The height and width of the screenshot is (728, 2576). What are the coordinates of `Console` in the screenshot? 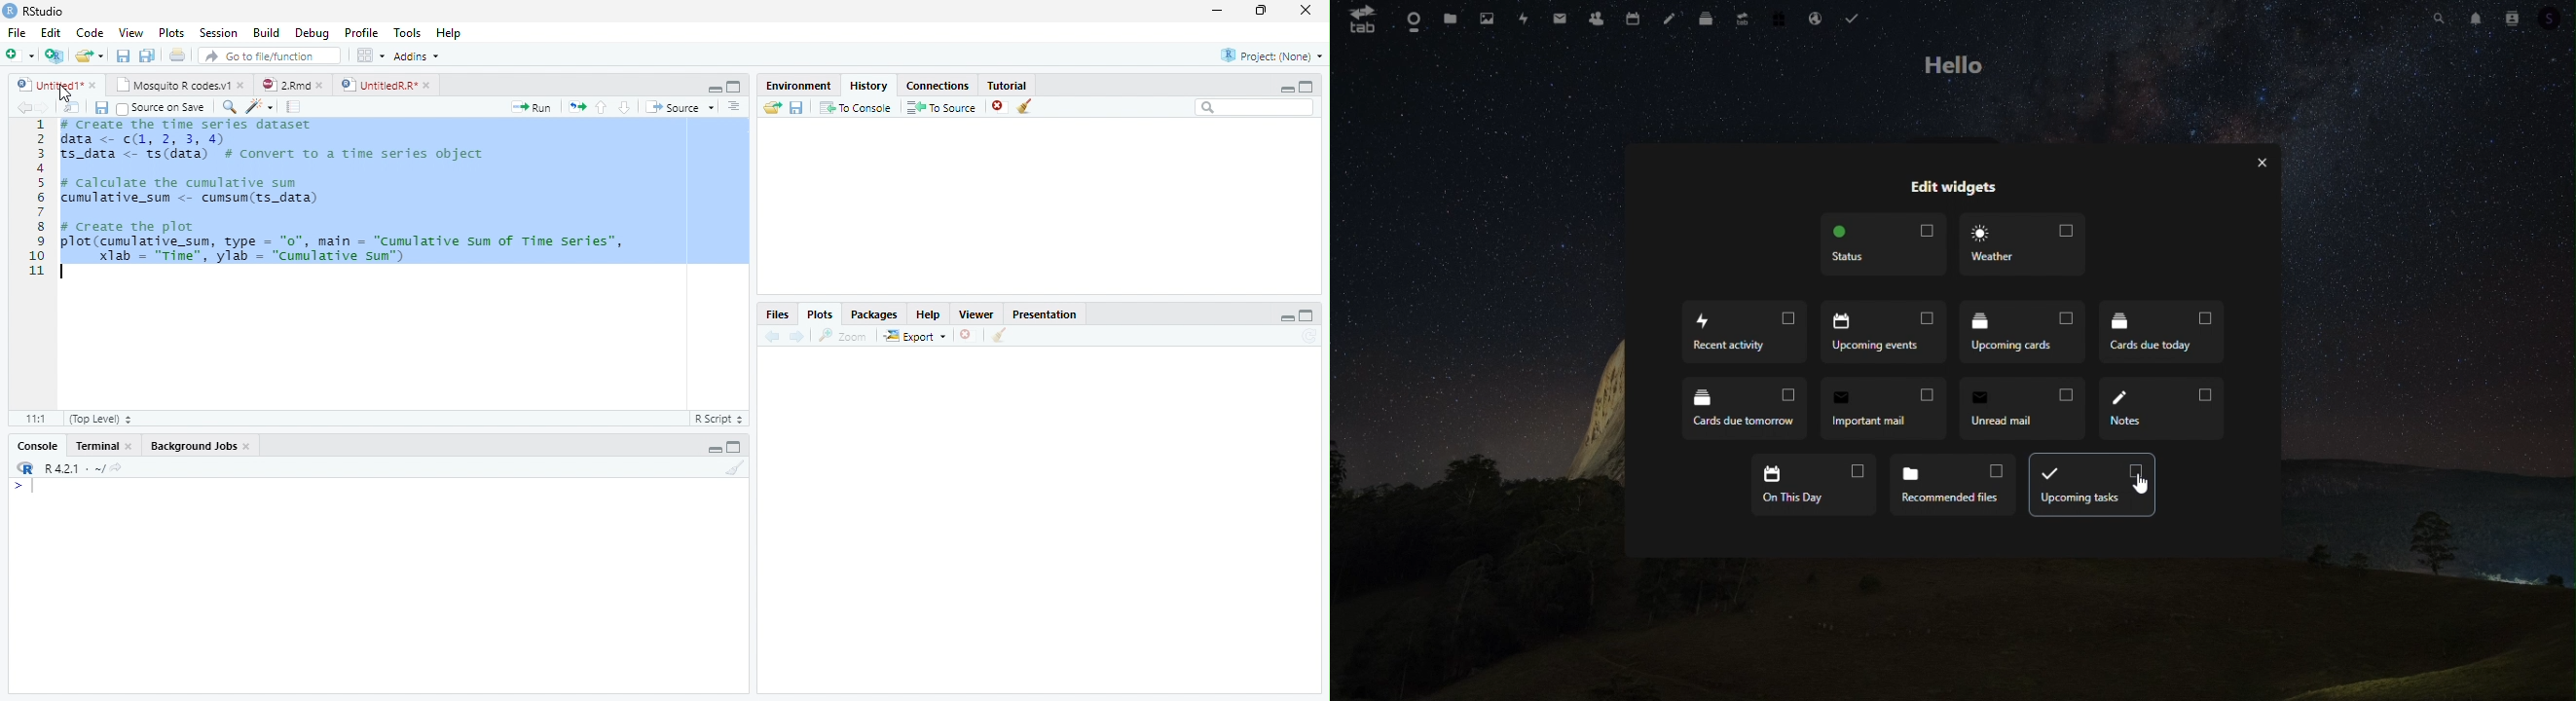 It's located at (37, 444).